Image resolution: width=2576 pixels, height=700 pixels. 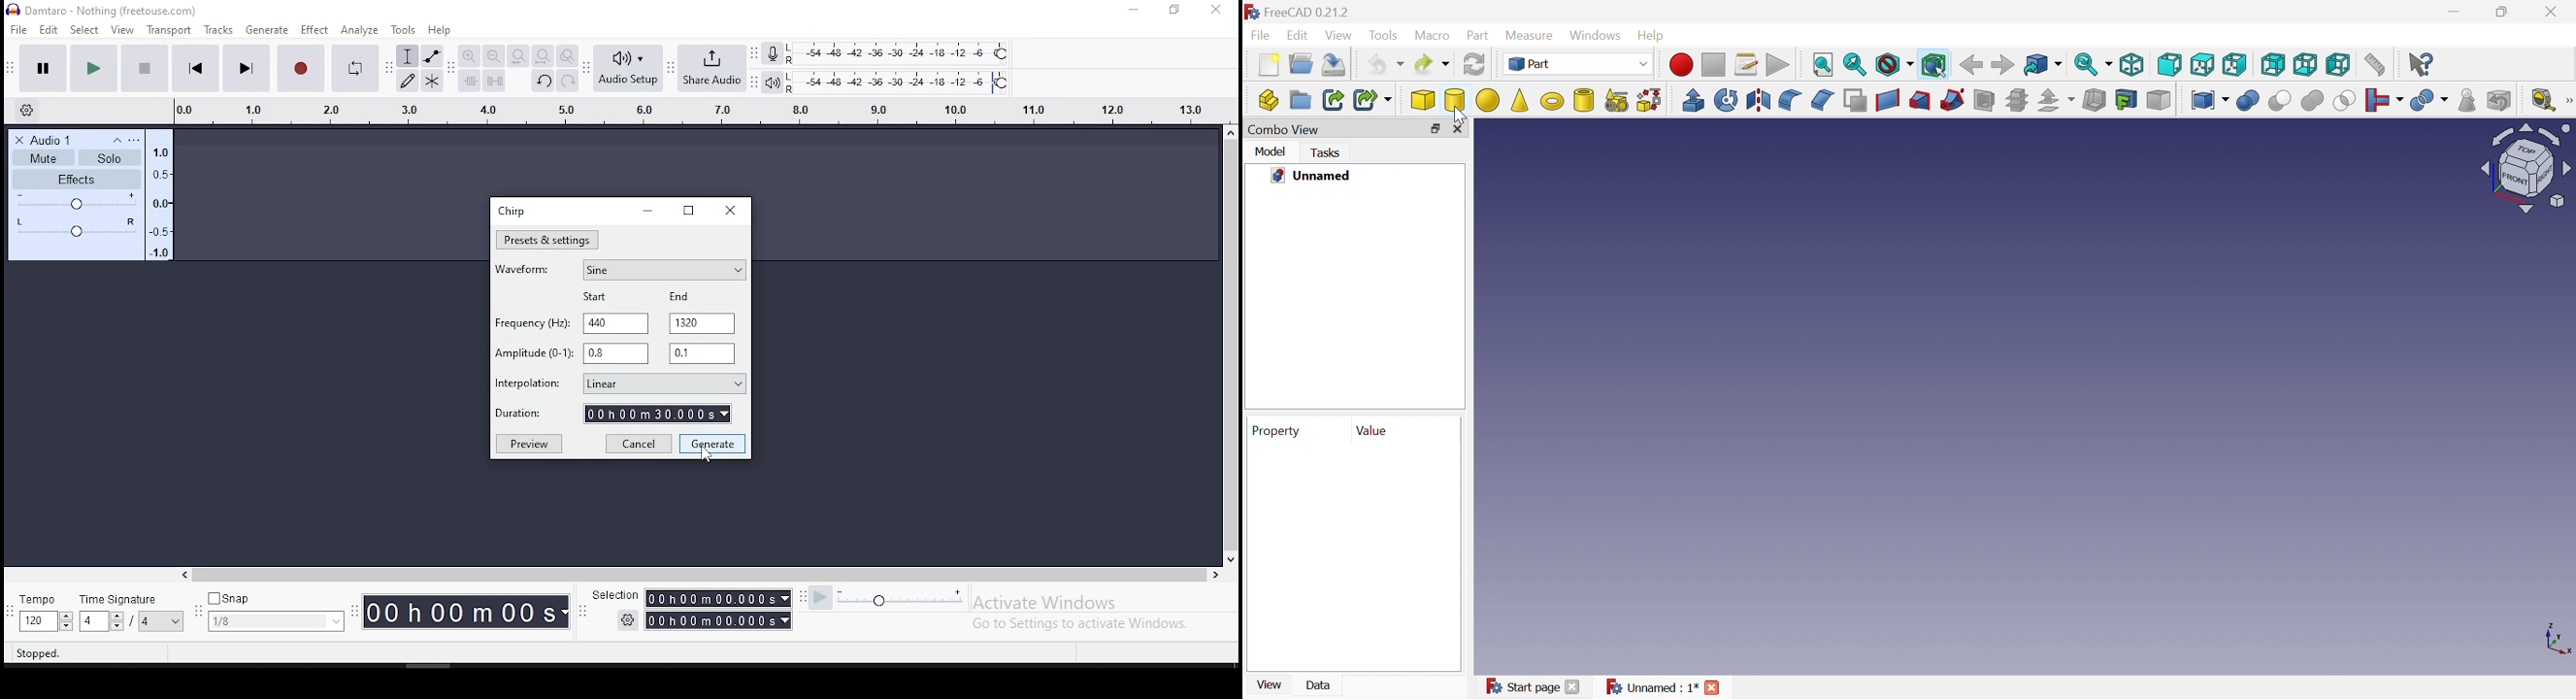 I want to click on Isometric, so click(x=2134, y=63).